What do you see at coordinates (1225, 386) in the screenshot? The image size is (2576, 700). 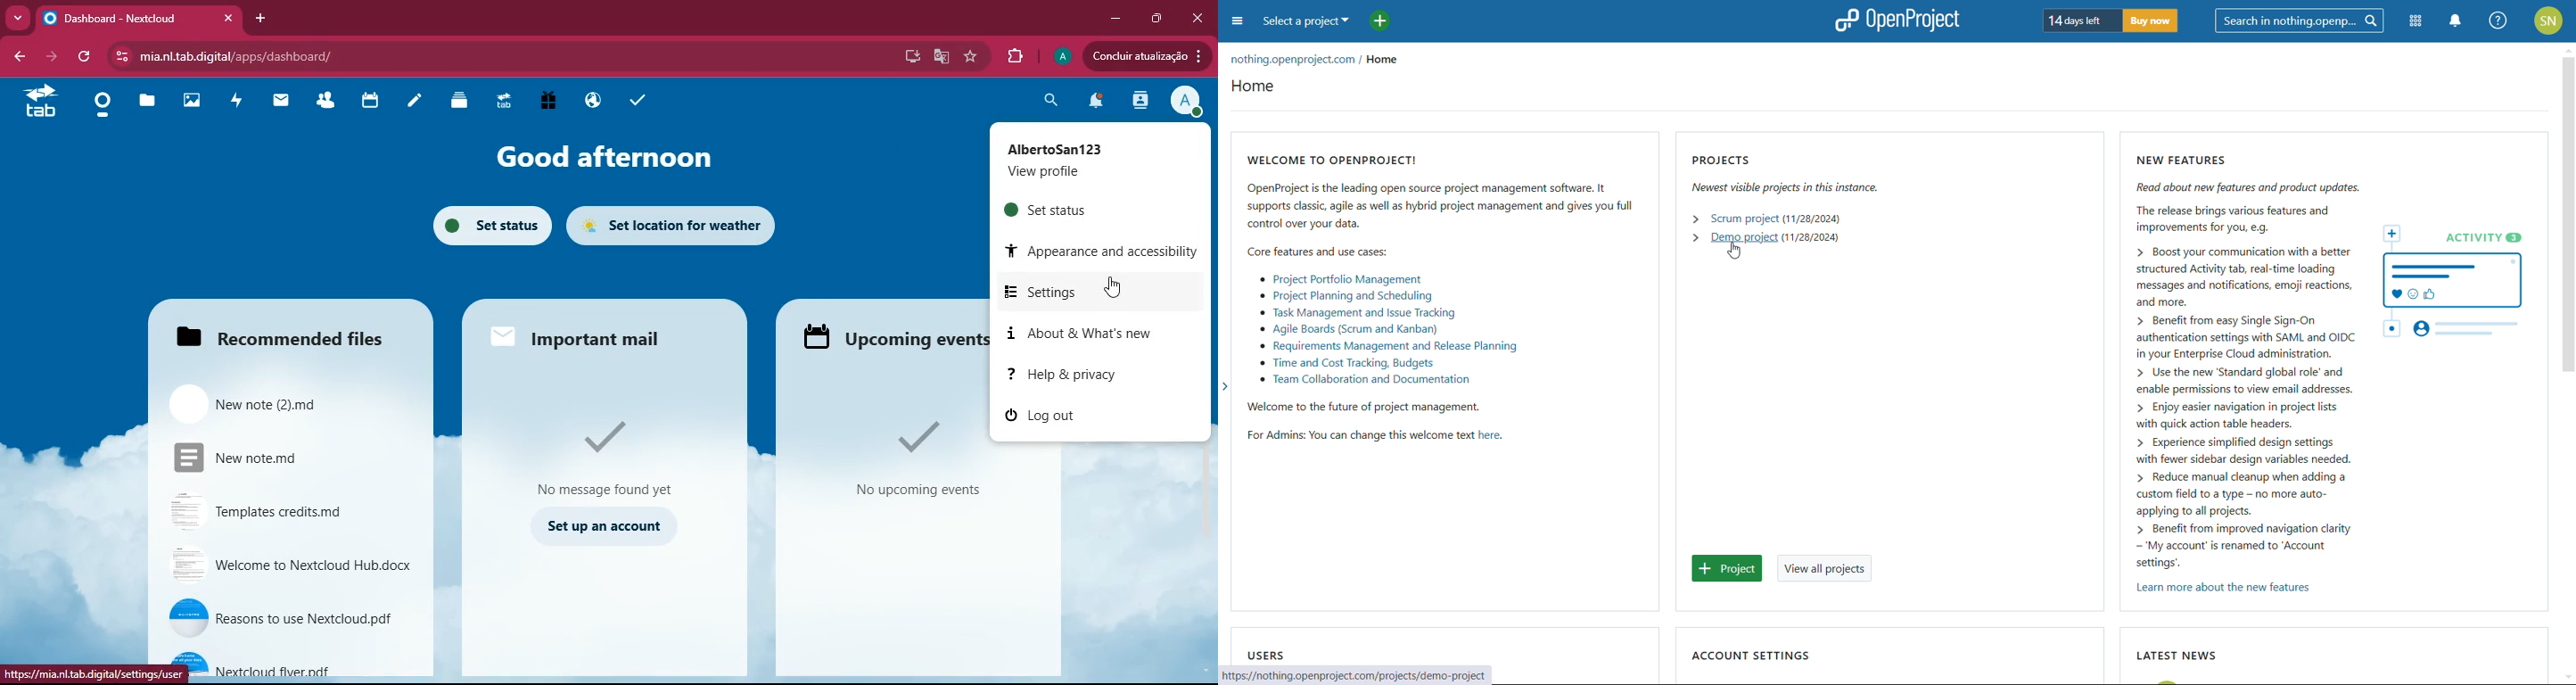 I see `expand sidebar menu` at bounding box center [1225, 386].